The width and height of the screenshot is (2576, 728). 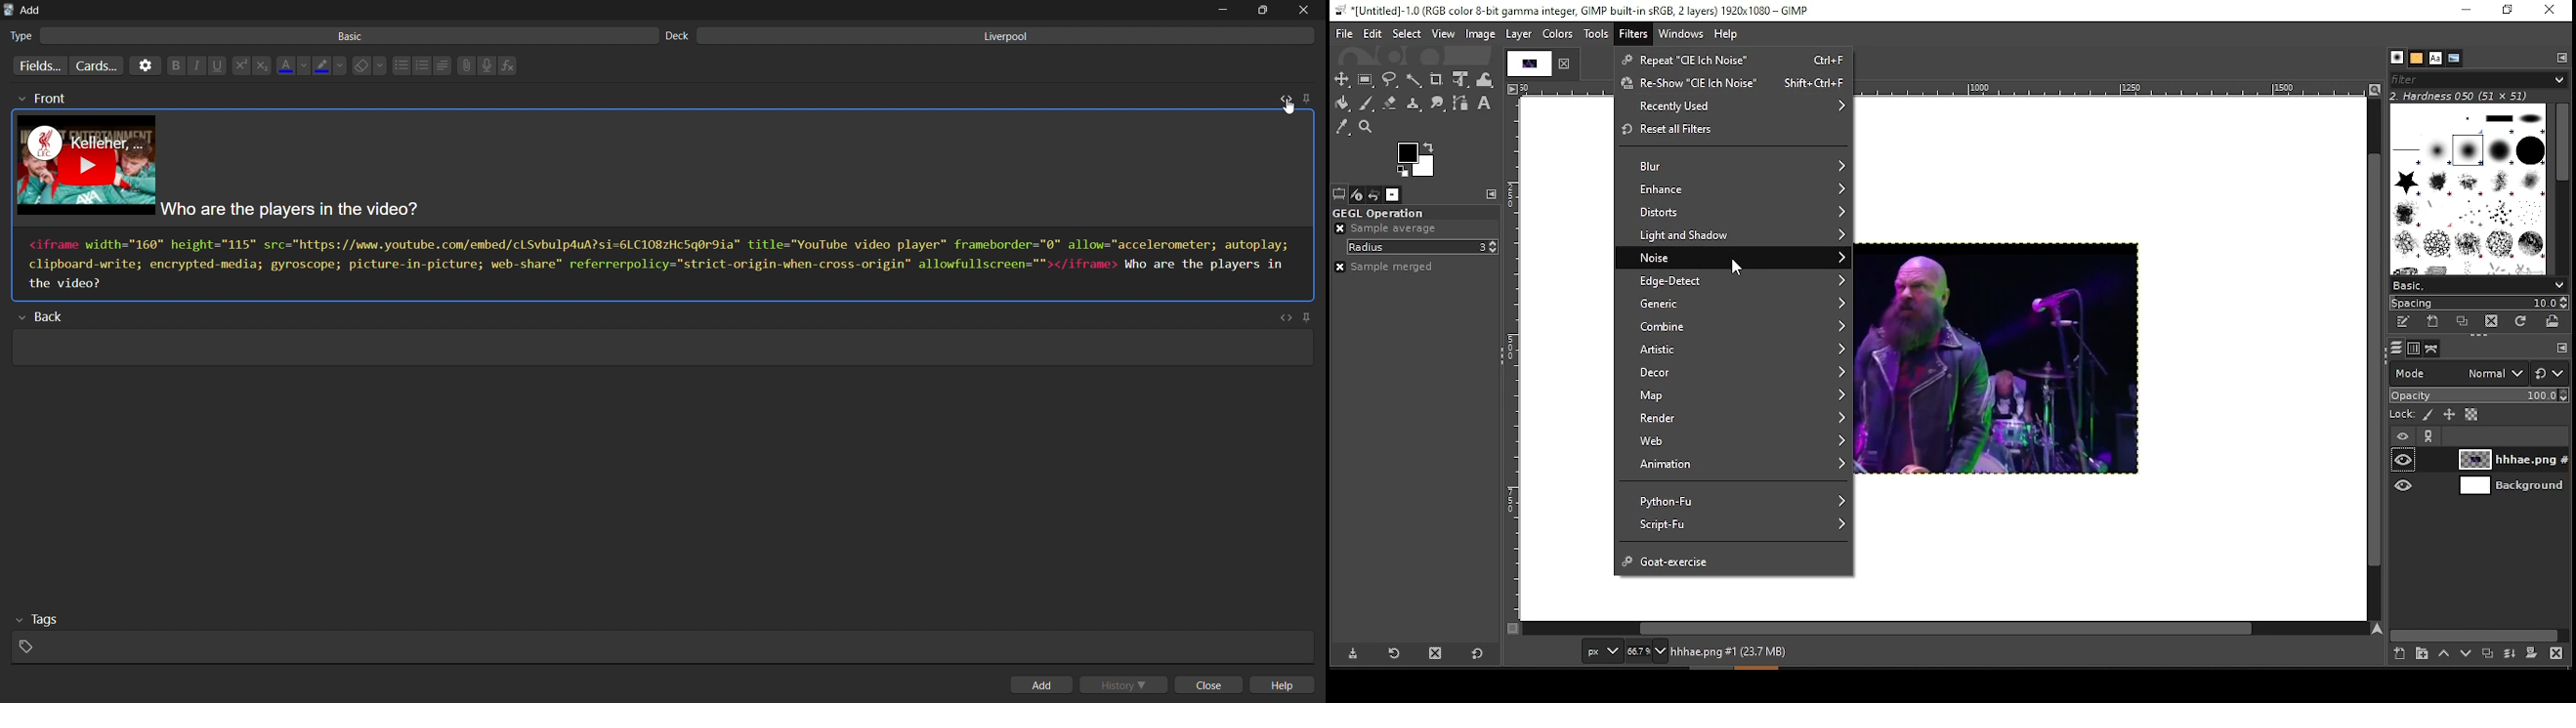 I want to click on front , so click(x=41, y=99).